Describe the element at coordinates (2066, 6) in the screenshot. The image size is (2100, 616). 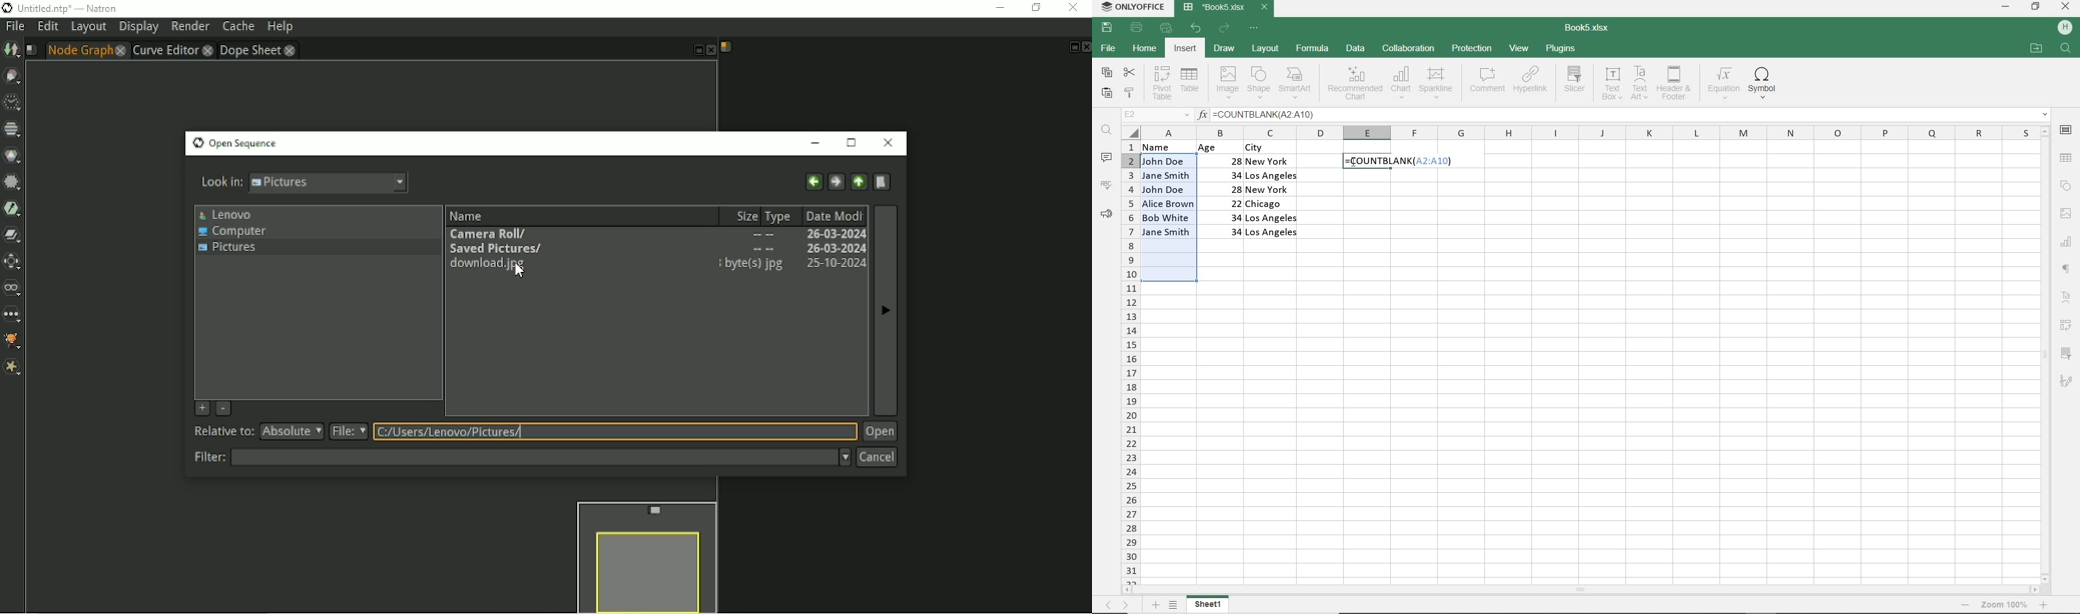
I see `CLOSE` at that location.